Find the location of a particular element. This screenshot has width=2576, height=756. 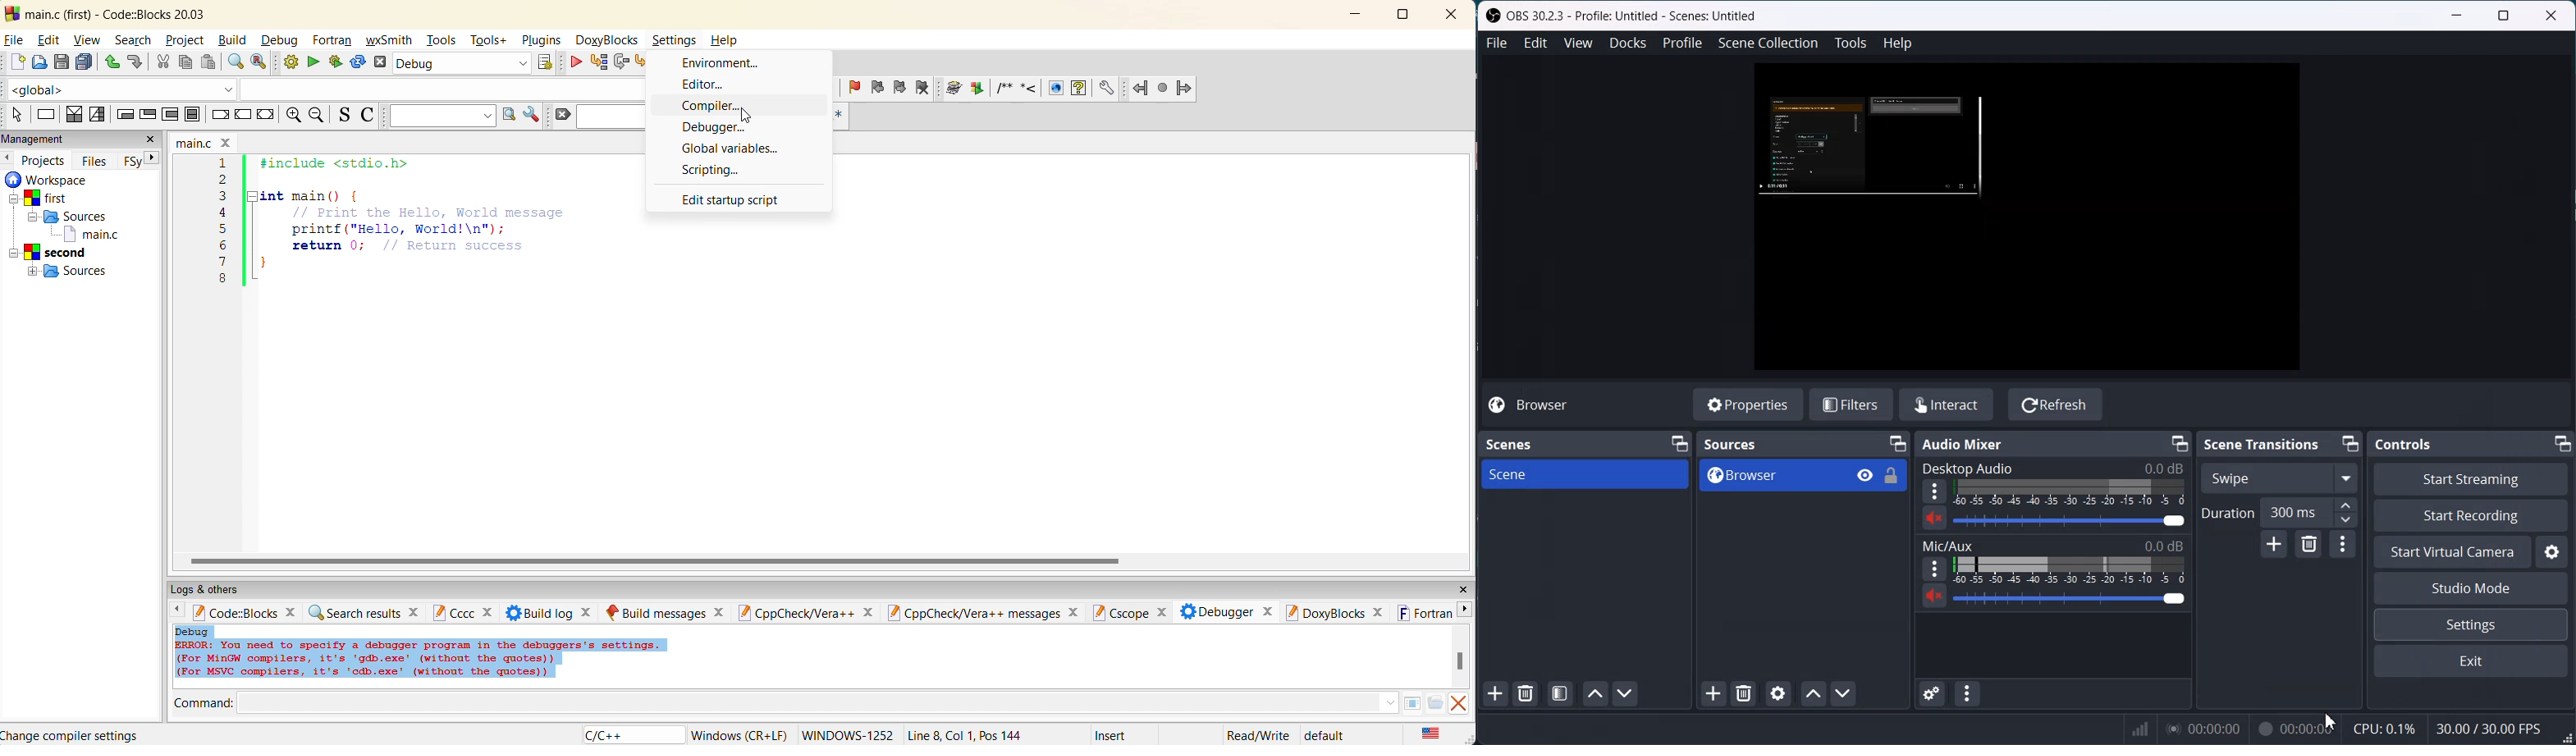

Settings is located at coordinates (2471, 623).